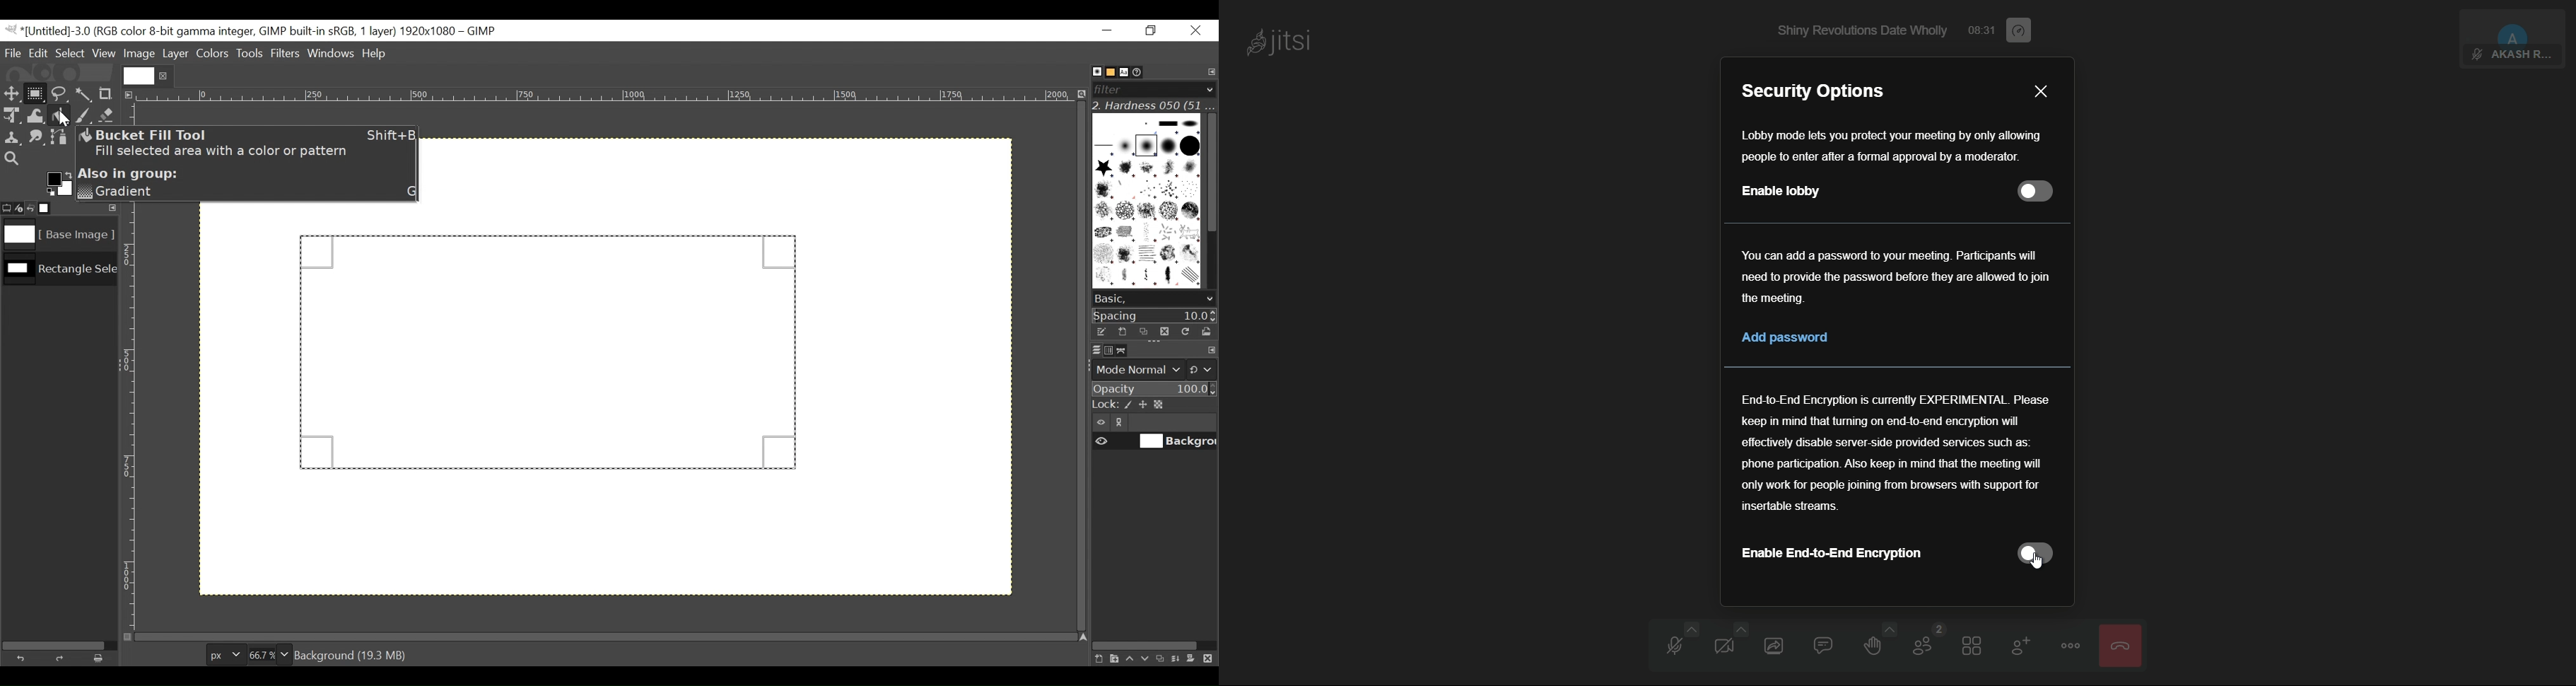 The height and width of the screenshot is (700, 2576). I want to click on Clear button, so click(102, 658).